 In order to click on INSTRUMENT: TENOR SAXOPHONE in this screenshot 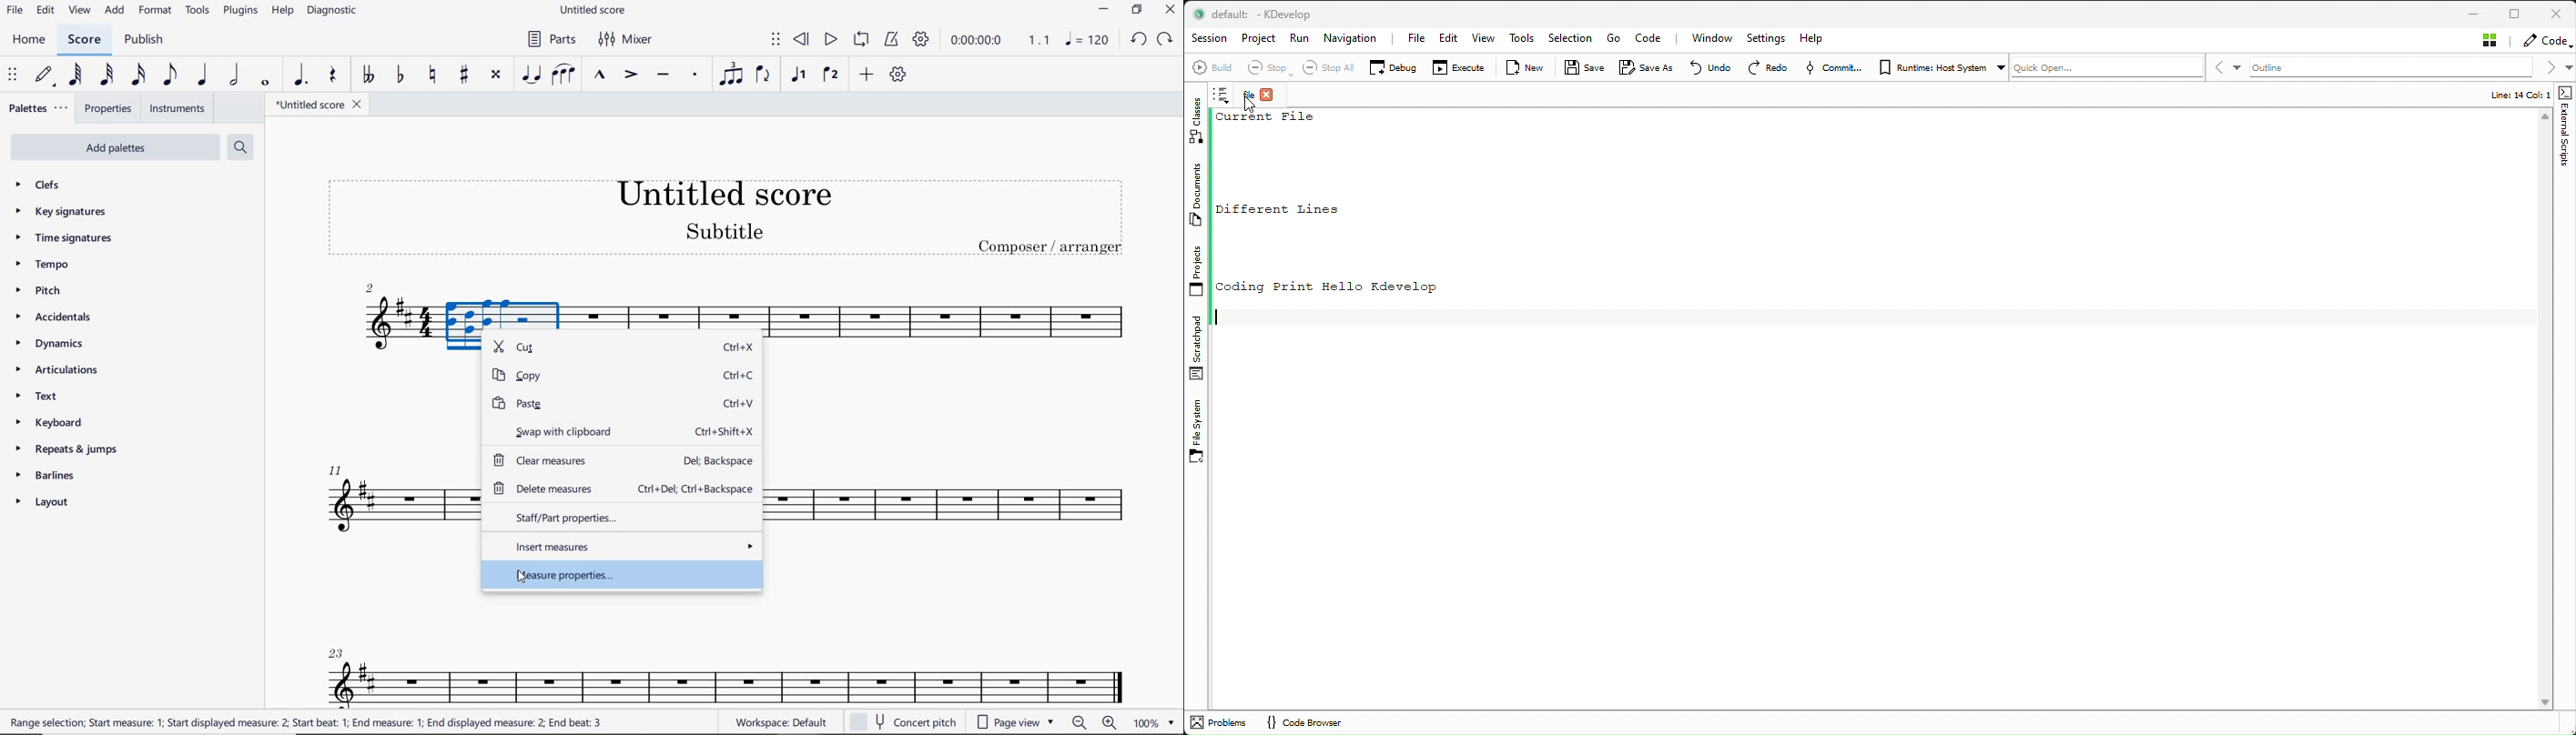, I will do `click(954, 501)`.